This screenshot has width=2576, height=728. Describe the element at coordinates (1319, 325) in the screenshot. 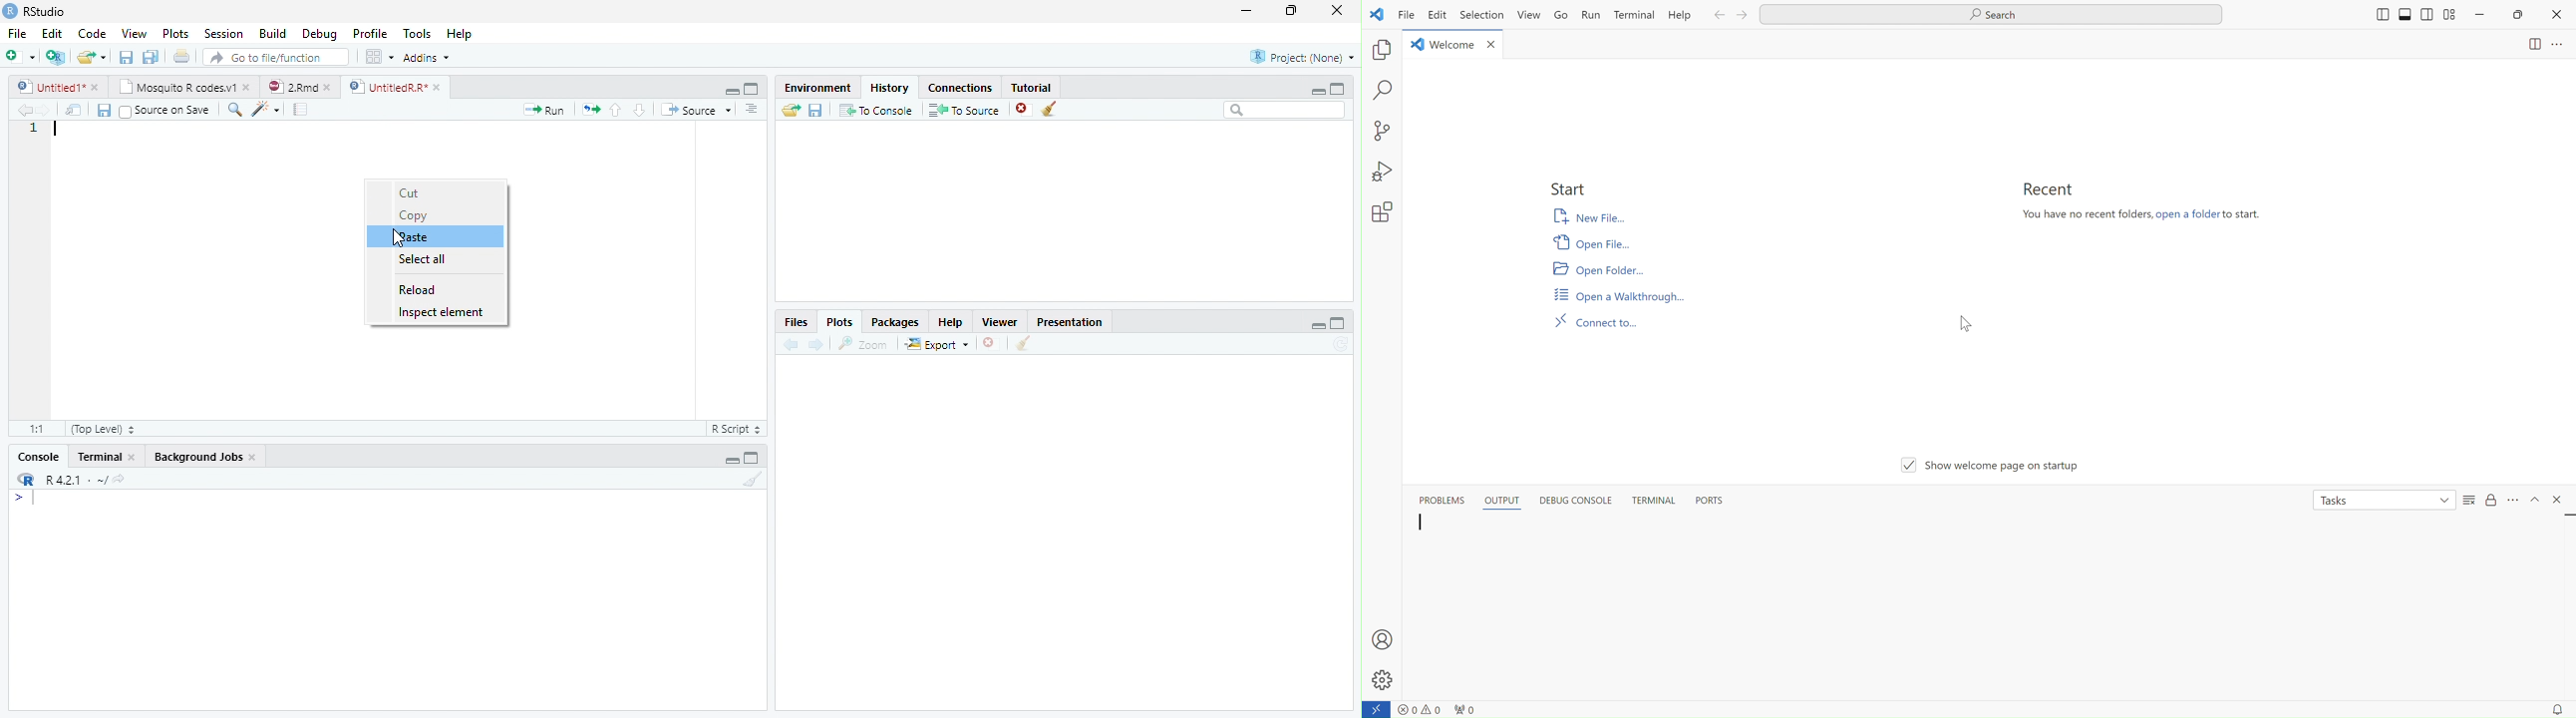

I see `minimize` at that location.